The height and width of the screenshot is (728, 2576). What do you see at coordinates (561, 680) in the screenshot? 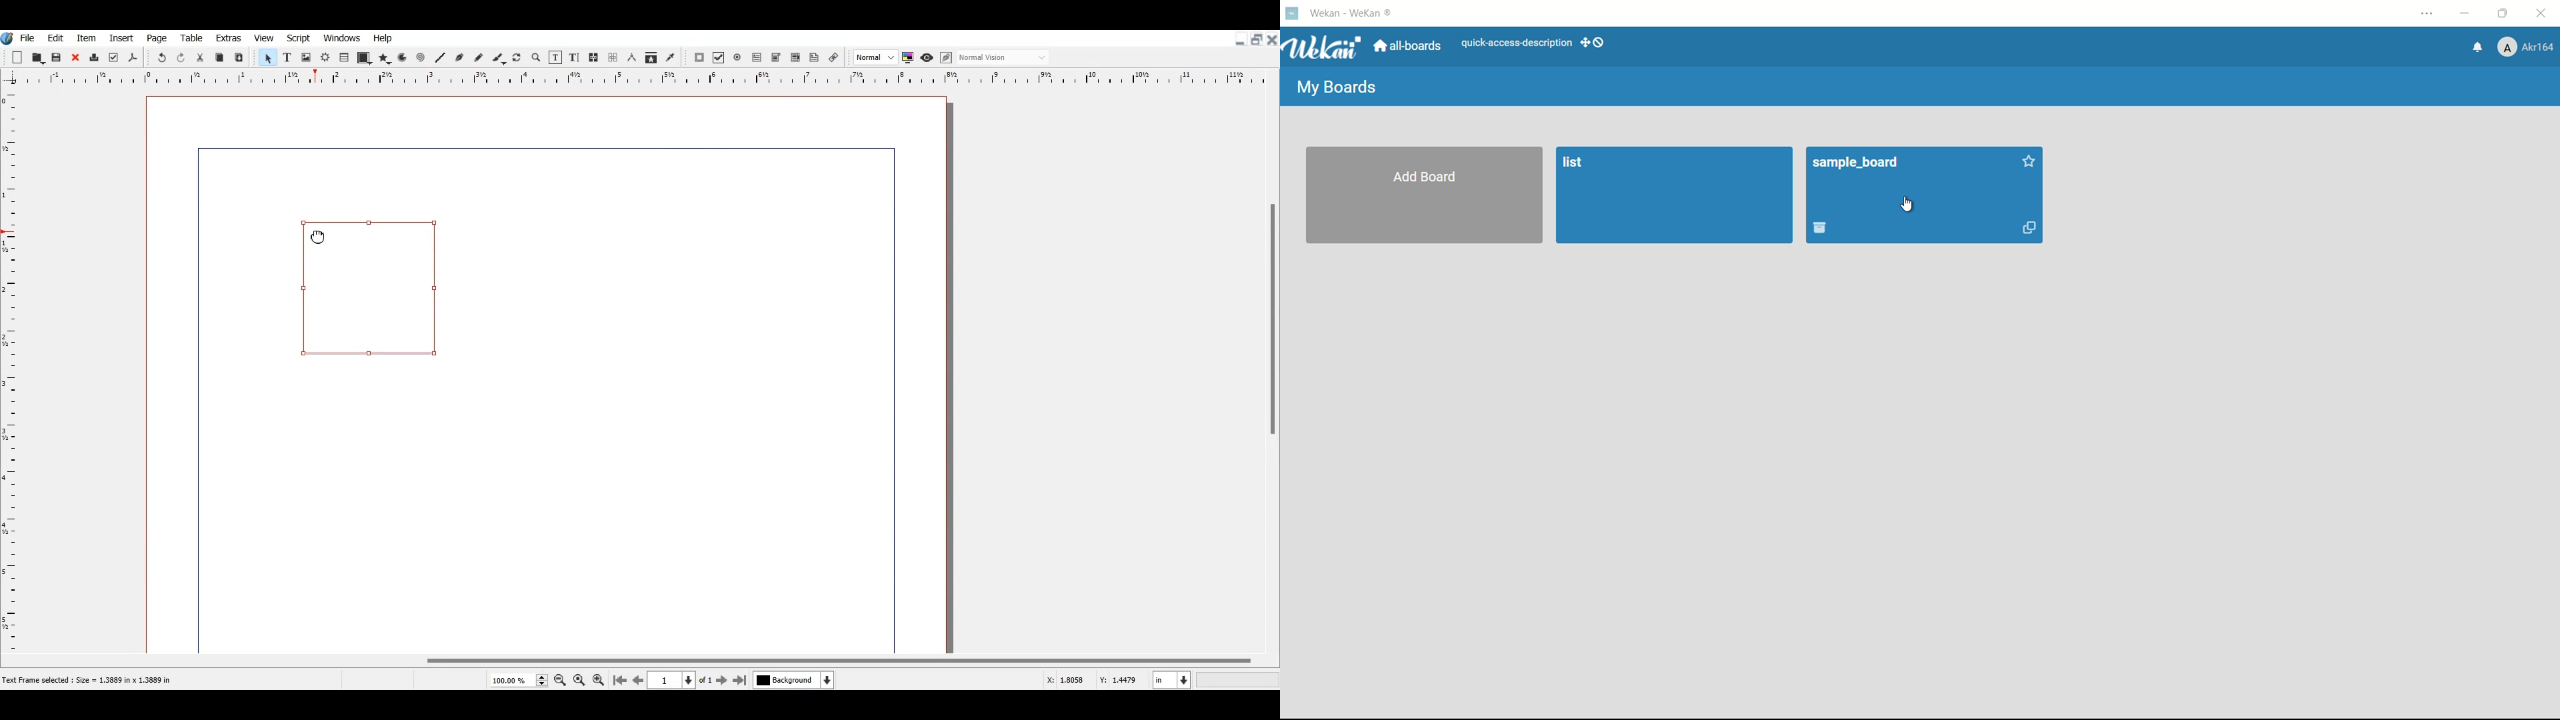
I see `Zoom out` at bounding box center [561, 680].